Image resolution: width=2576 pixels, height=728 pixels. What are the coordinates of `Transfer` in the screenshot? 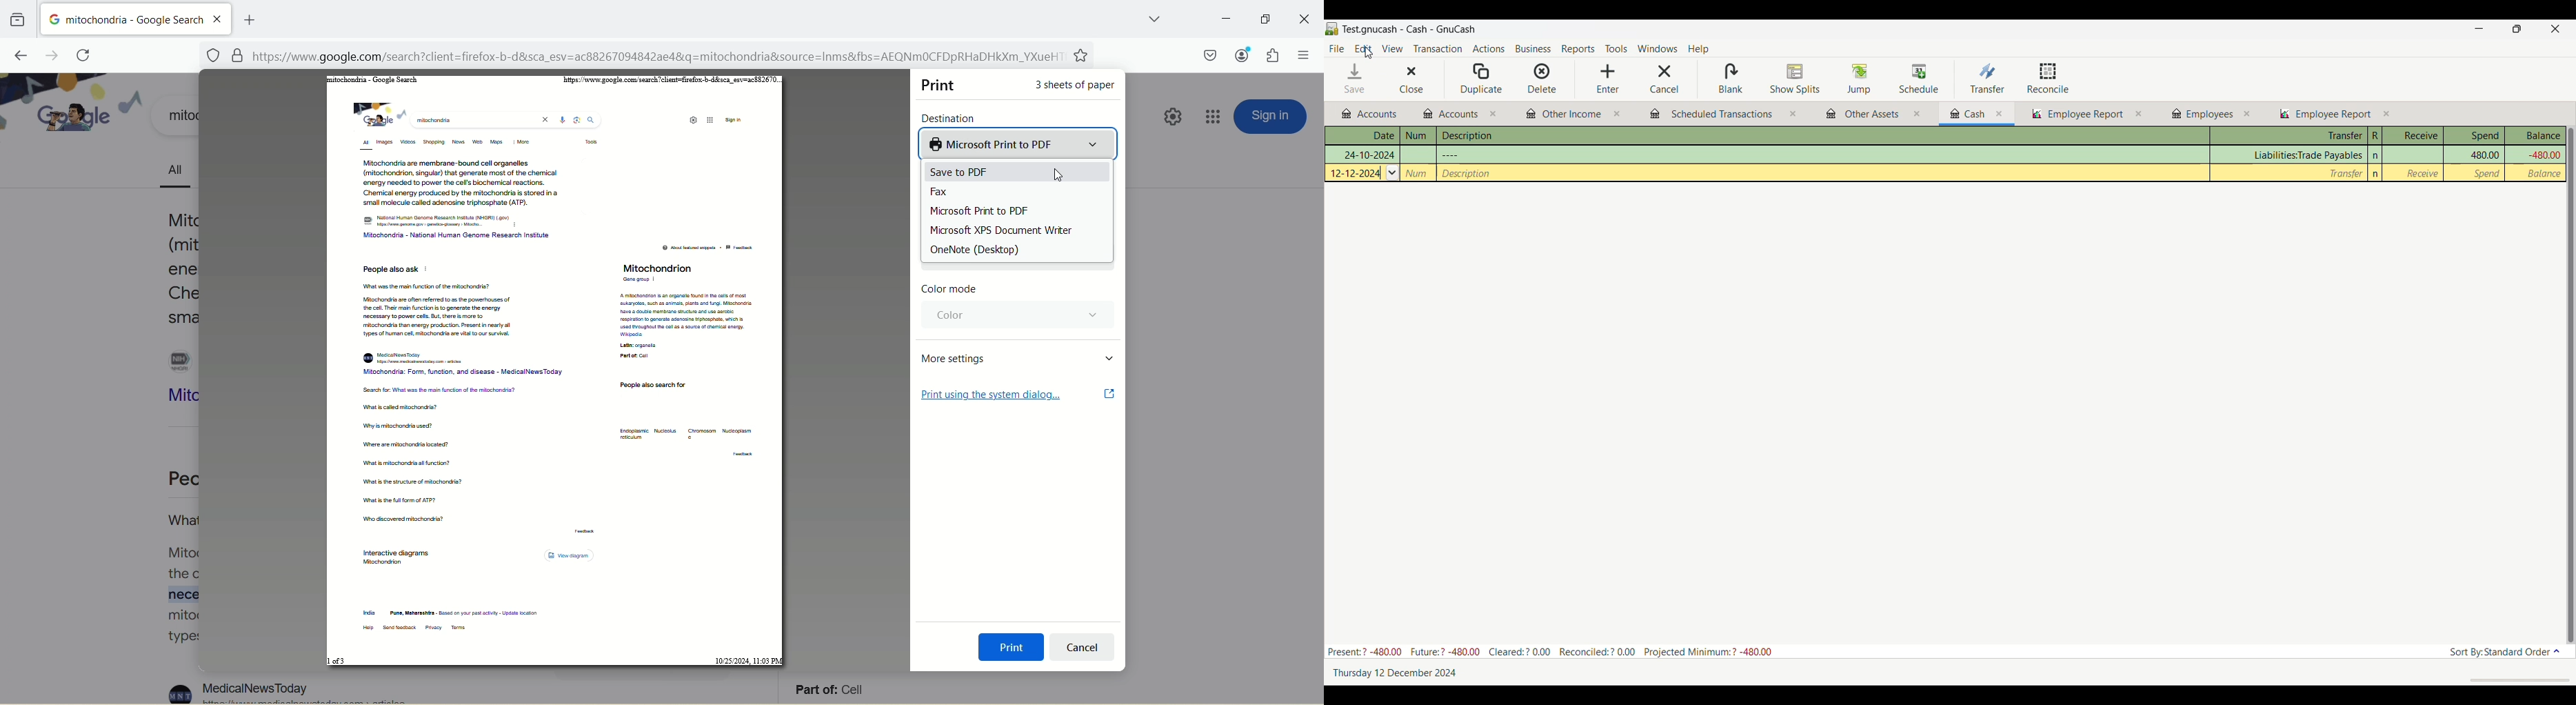 It's located at (1989, 78).